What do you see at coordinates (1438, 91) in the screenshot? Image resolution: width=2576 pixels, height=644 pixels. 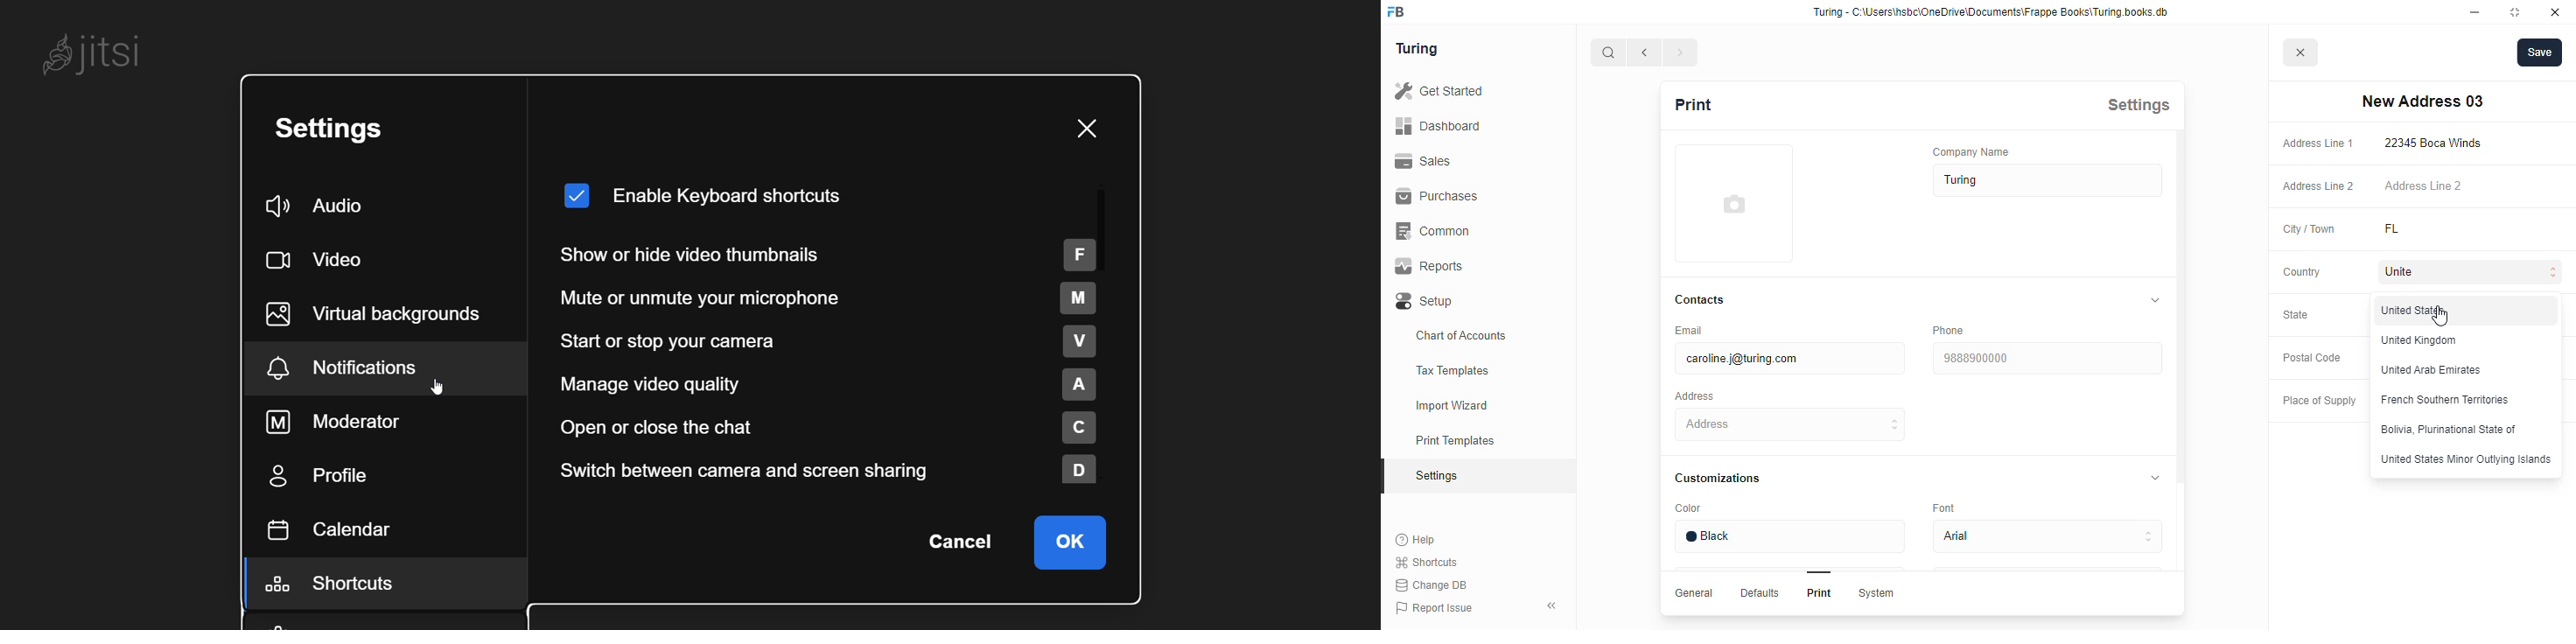 I see `get started` at bounding box center [1438, 91].